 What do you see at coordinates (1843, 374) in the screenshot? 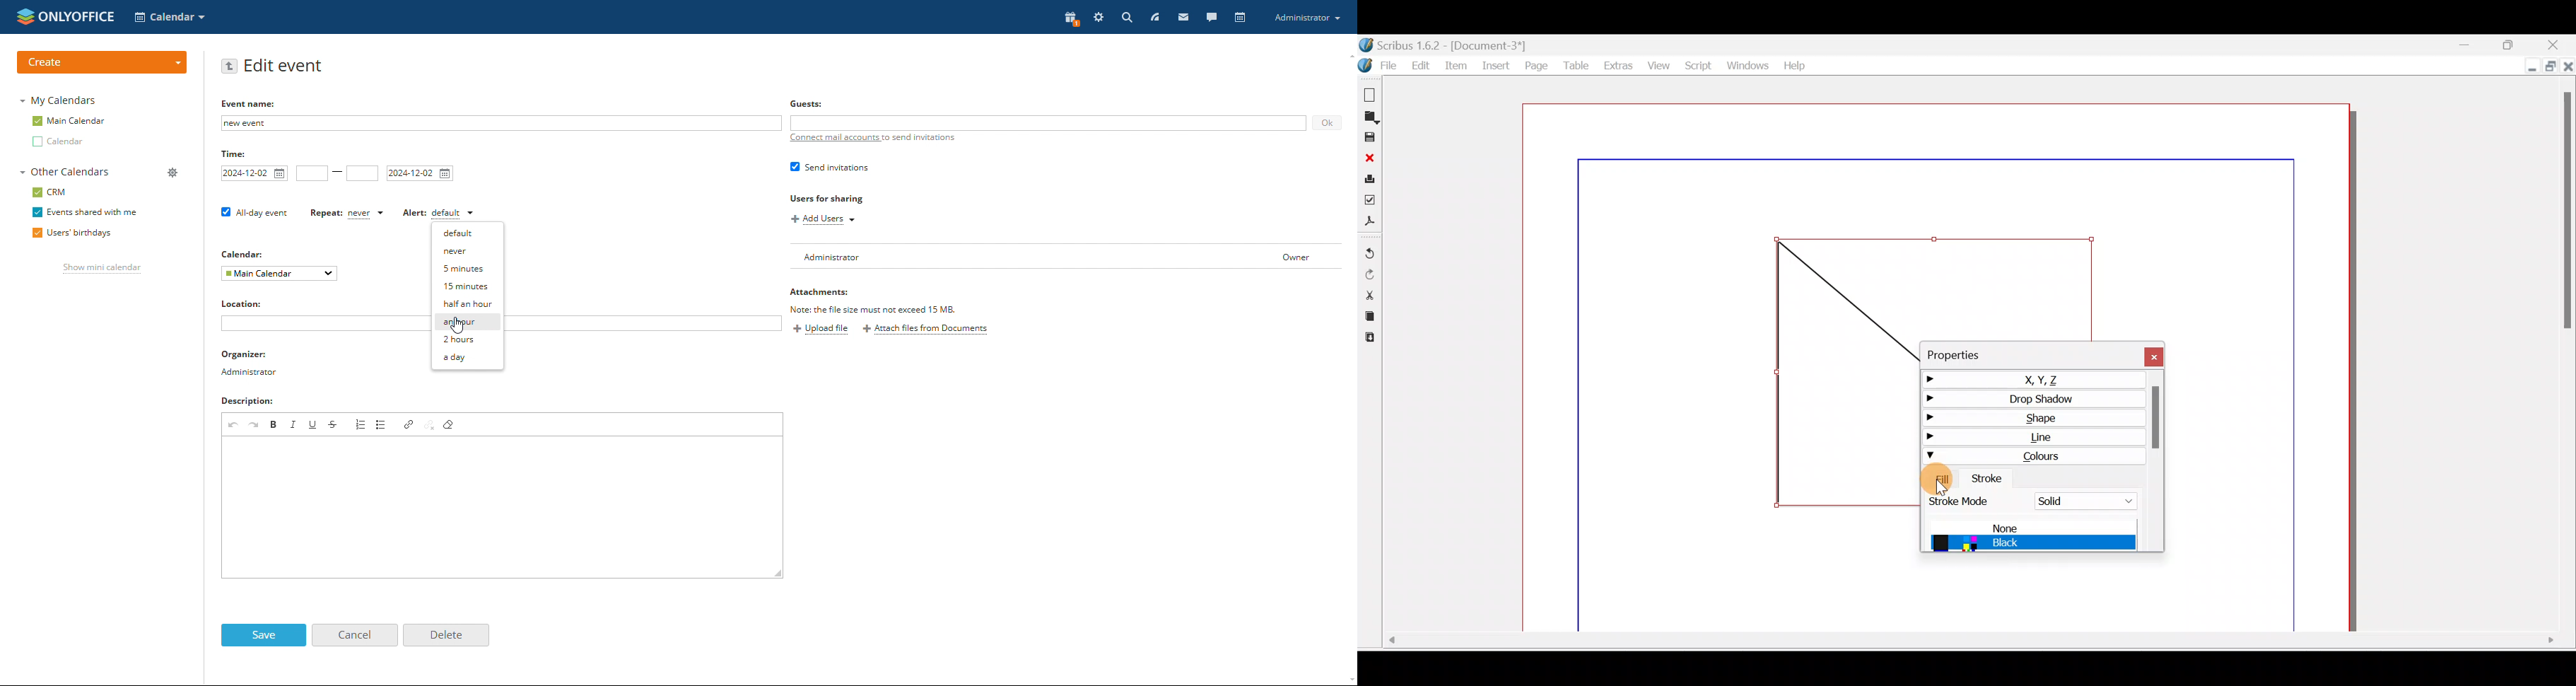
I see `Shape frame` at bounding box center [1843, 374].